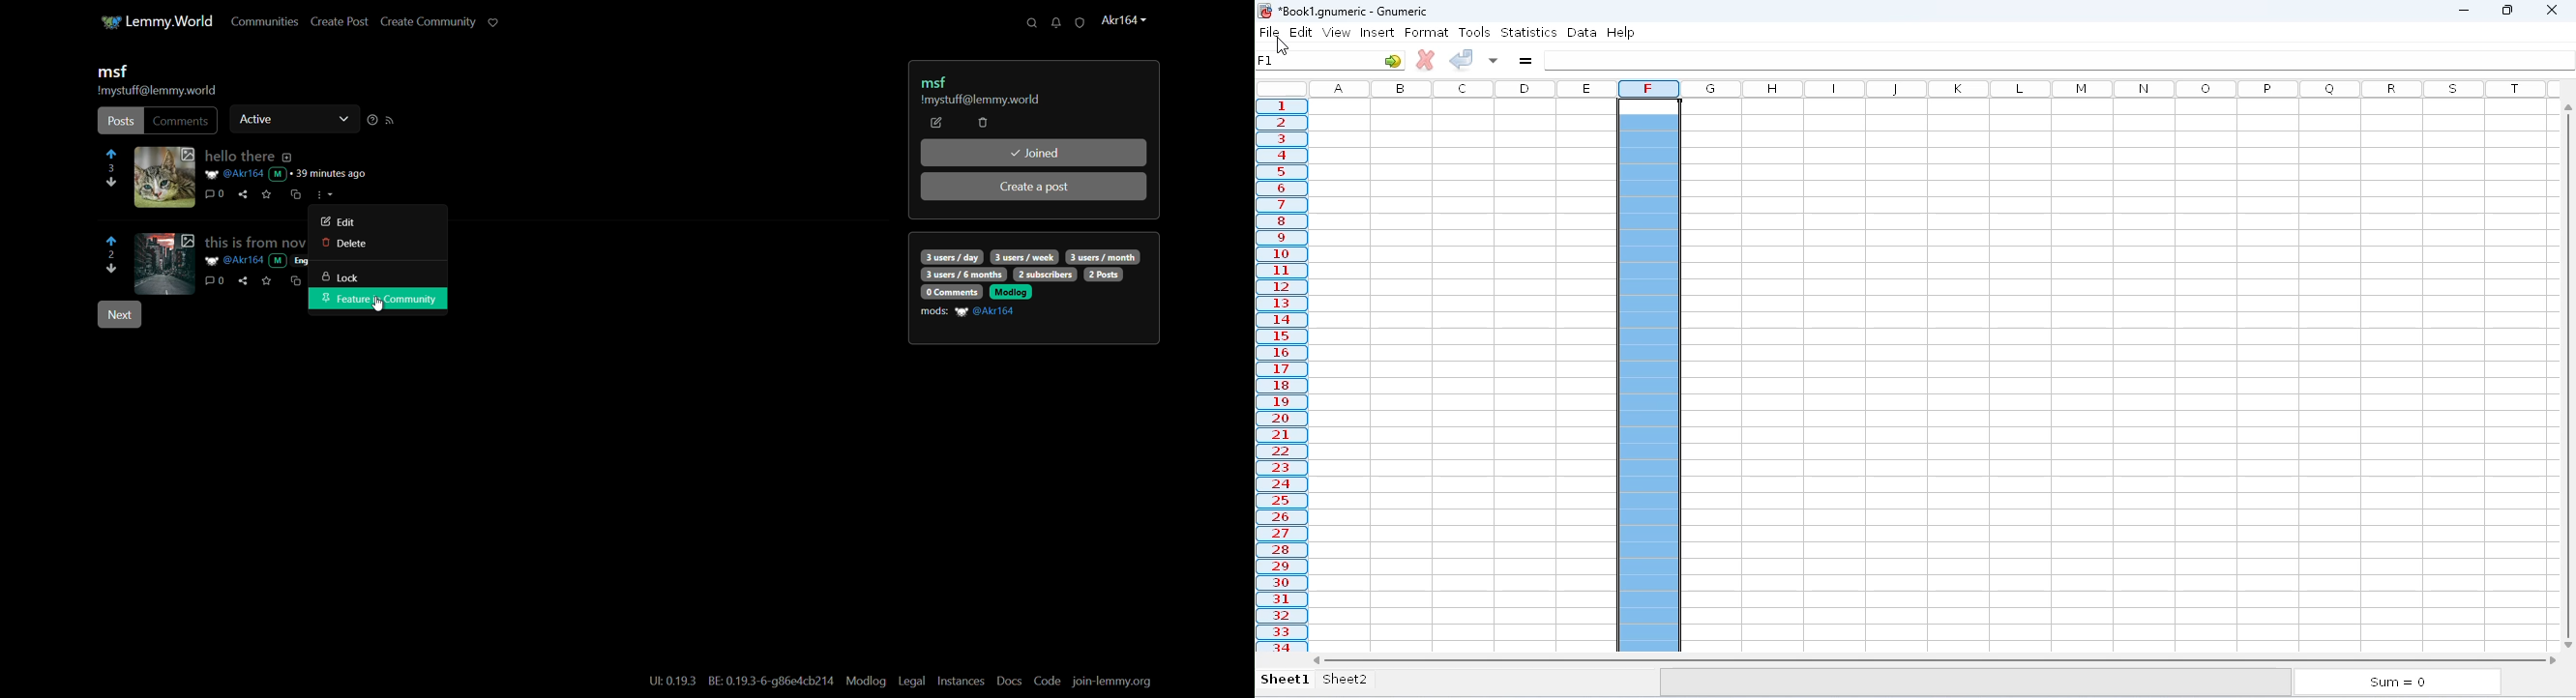 Image resolution: width=2576 pixels, height=700 pixels. What do you see at coordinates (259, 22) in the screenshot?
I see `ommunities` at bounding box center [259, 22].